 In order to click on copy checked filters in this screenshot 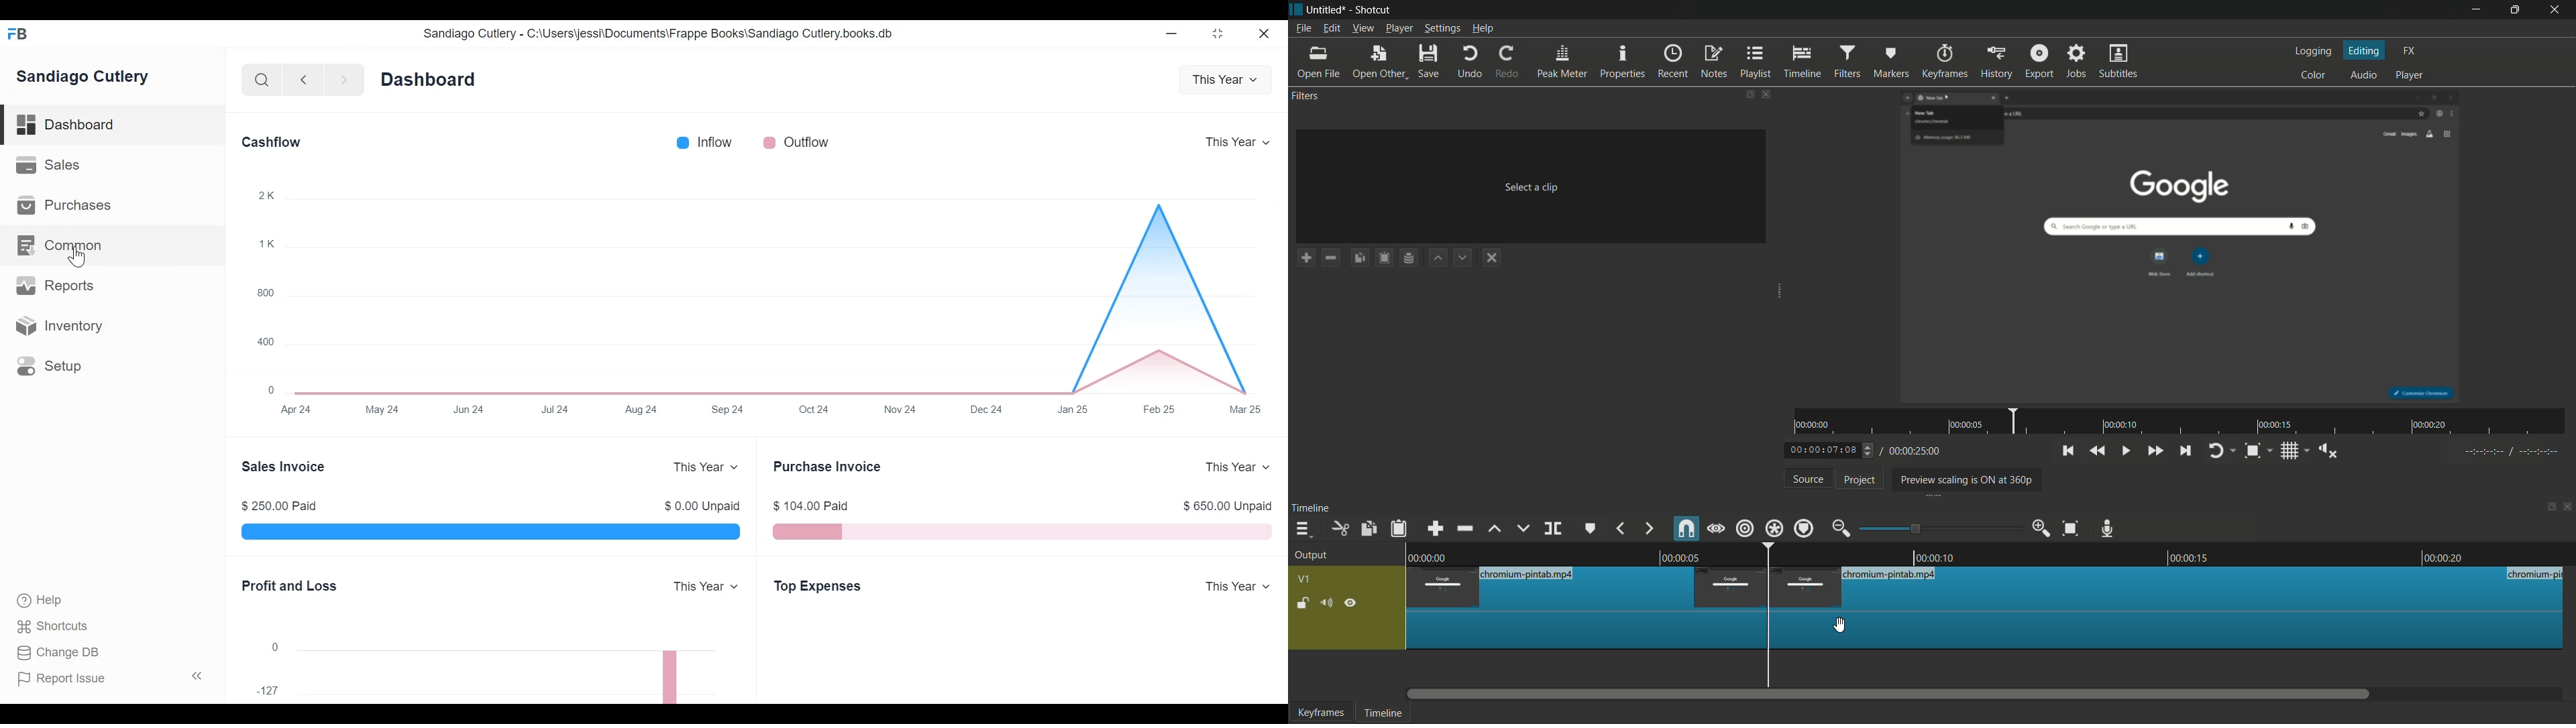, I will do `click(1360, 257)`.